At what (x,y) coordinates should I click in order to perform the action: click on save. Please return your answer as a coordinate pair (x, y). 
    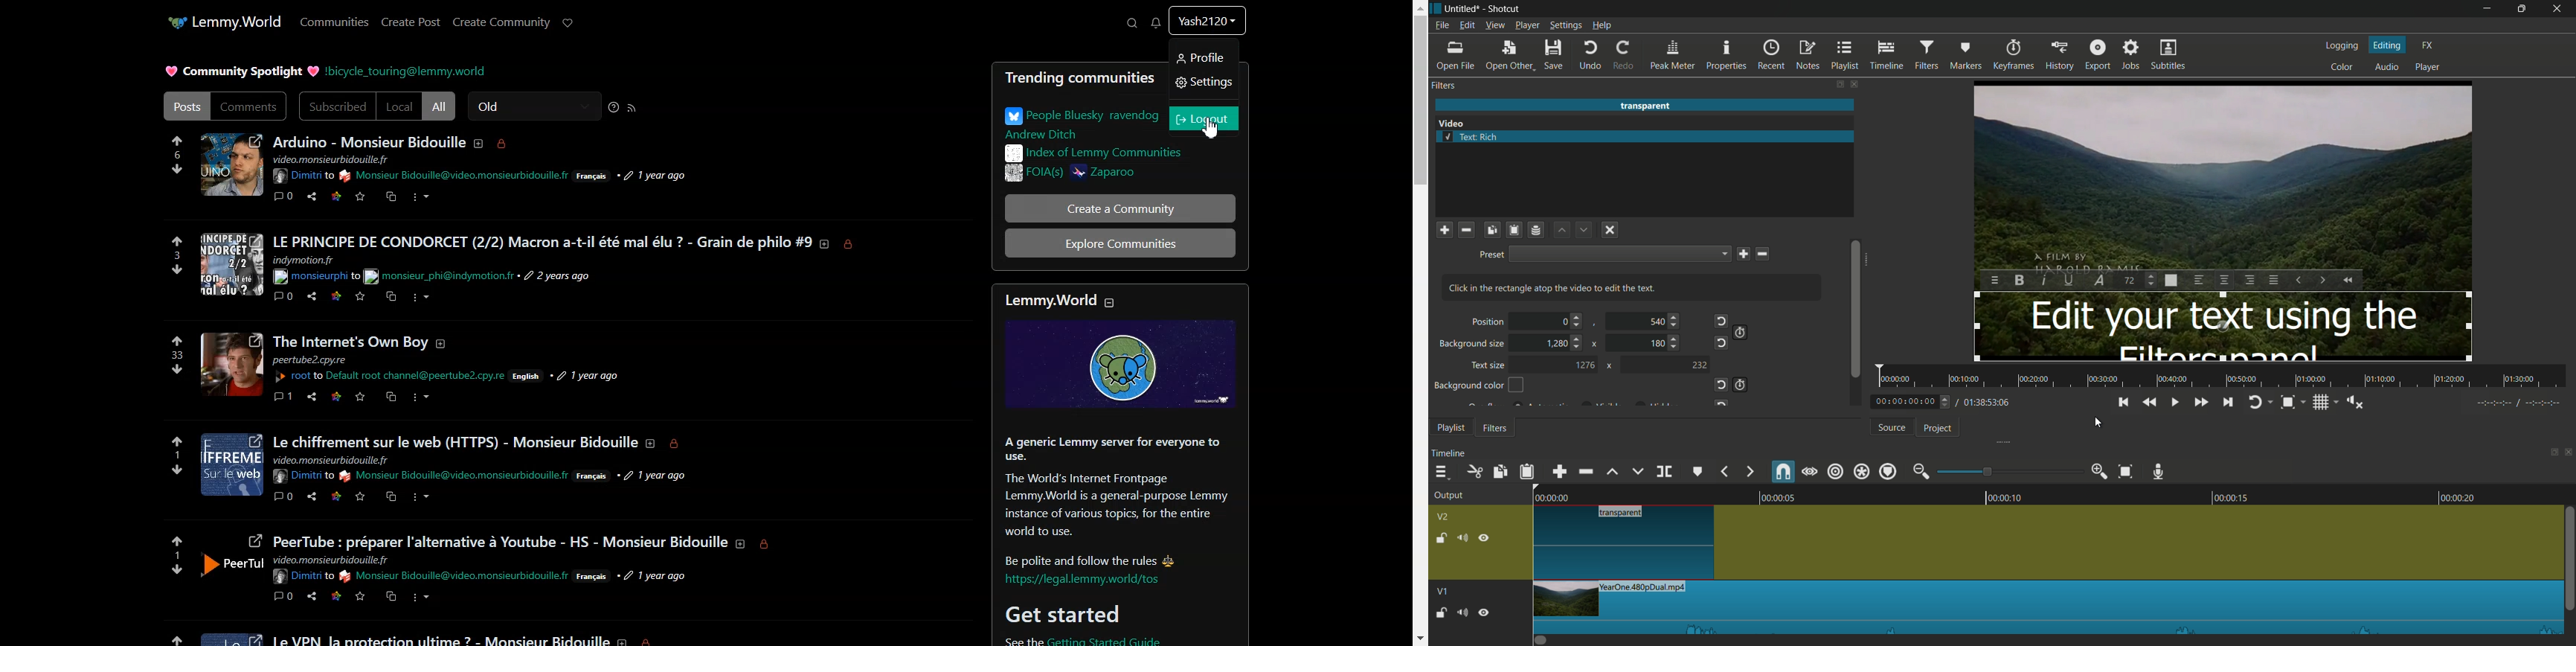
    Looking at the image, I should click on (361, 298).